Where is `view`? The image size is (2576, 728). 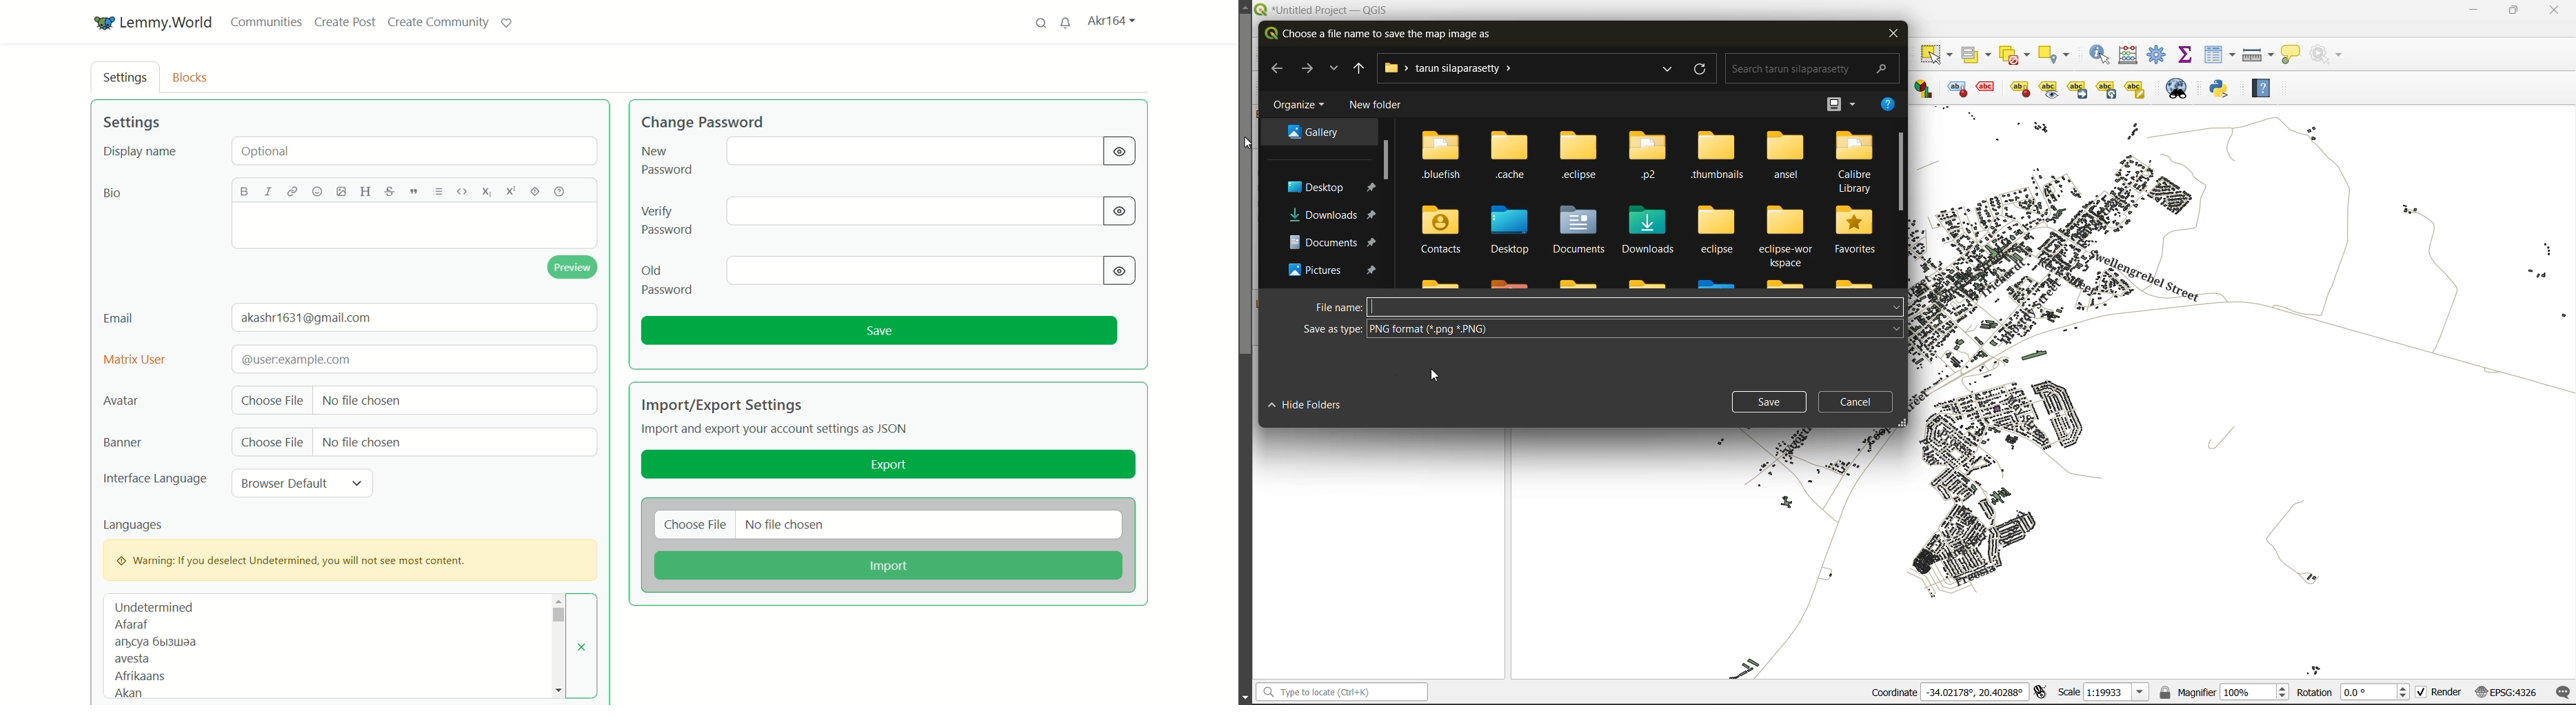
view is located at coordinates (1841, 103).